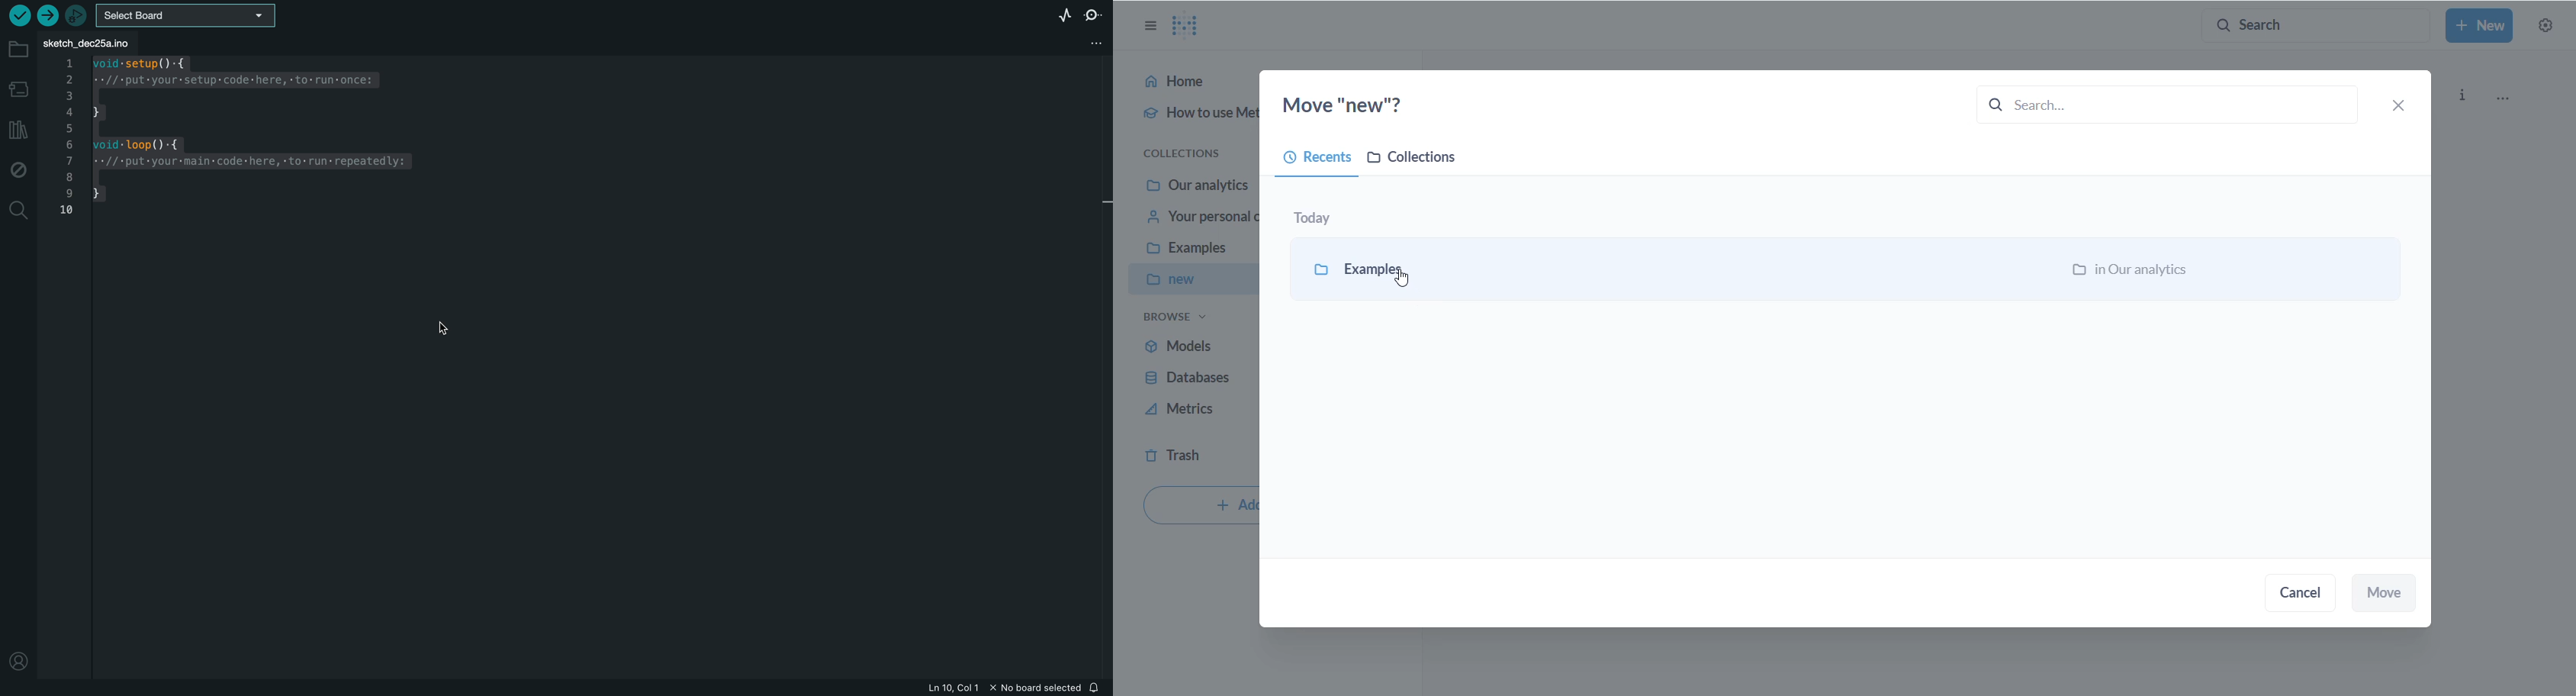 This screenshot has width=2576, height=700. Describe the element at coordinates (1192, 379) in the screenshot. I see `databases` at that location.